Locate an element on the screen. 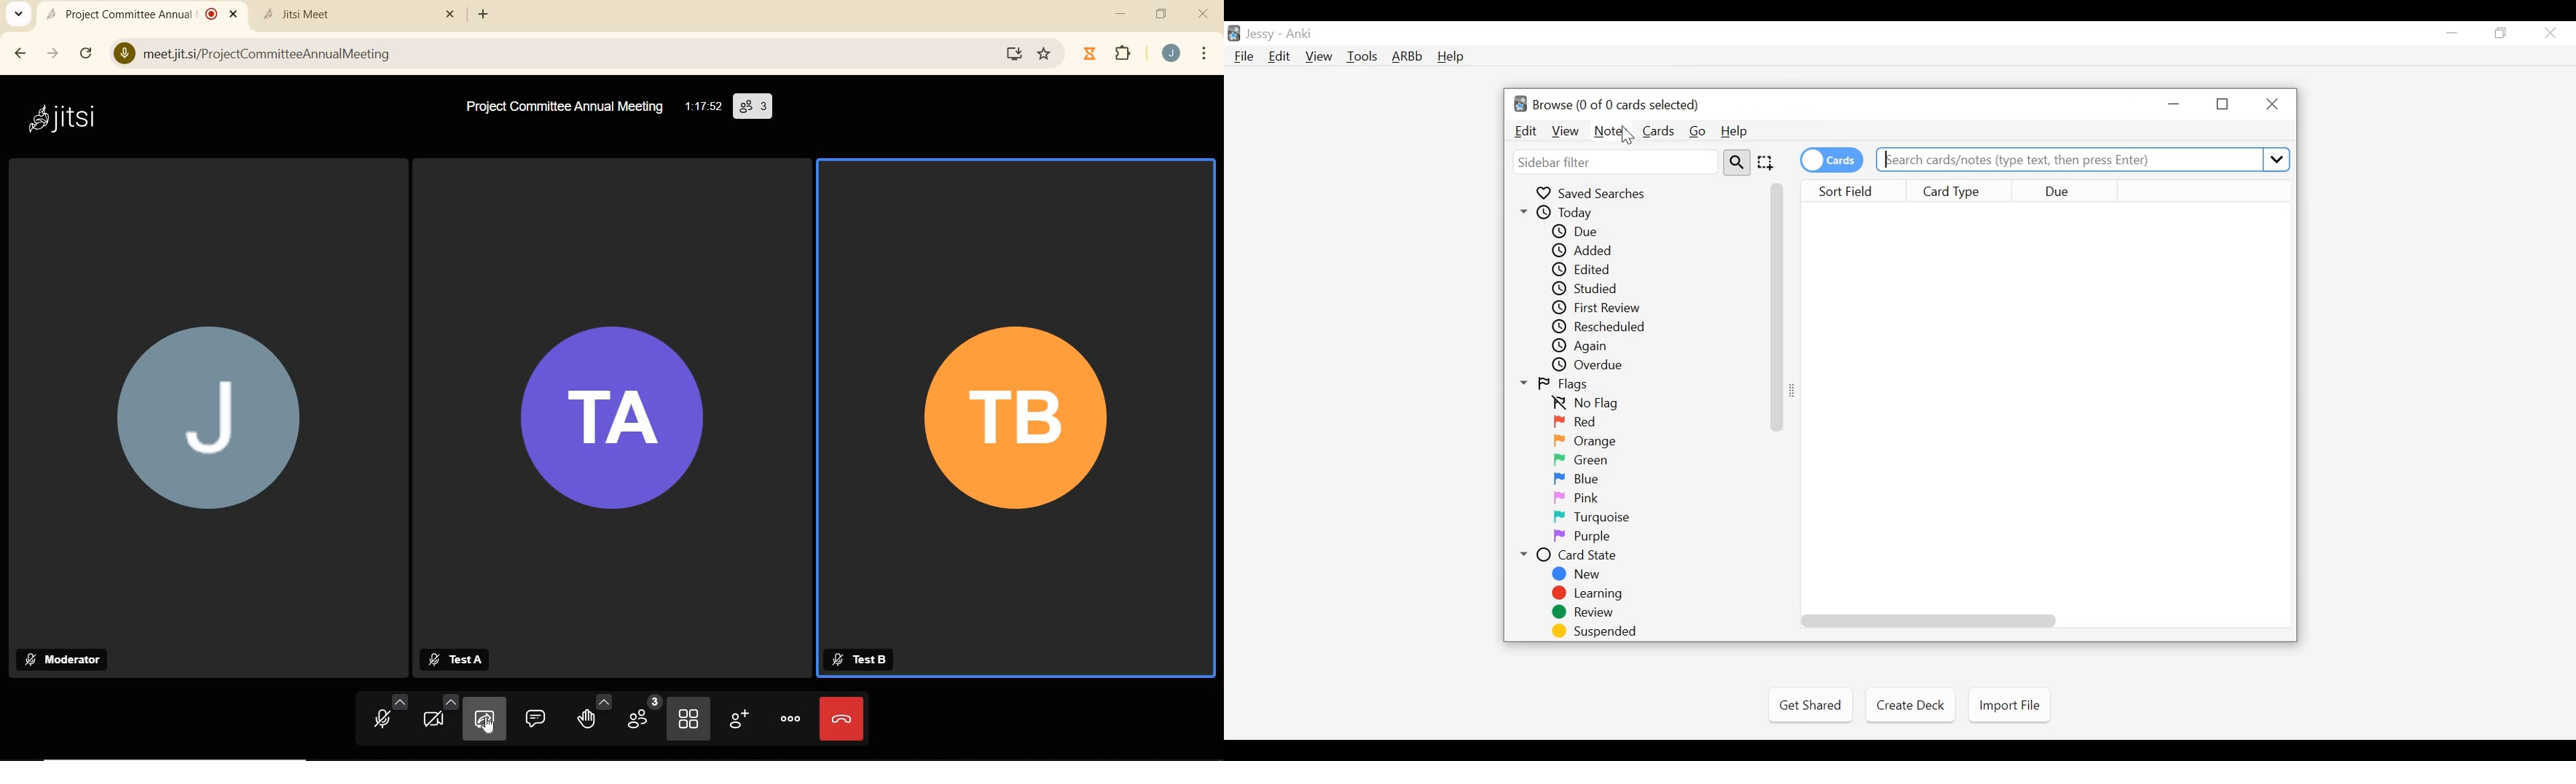  meetjitsi/ProjectCommitteeAnnualMeeting is located at coordinates (260, 52).